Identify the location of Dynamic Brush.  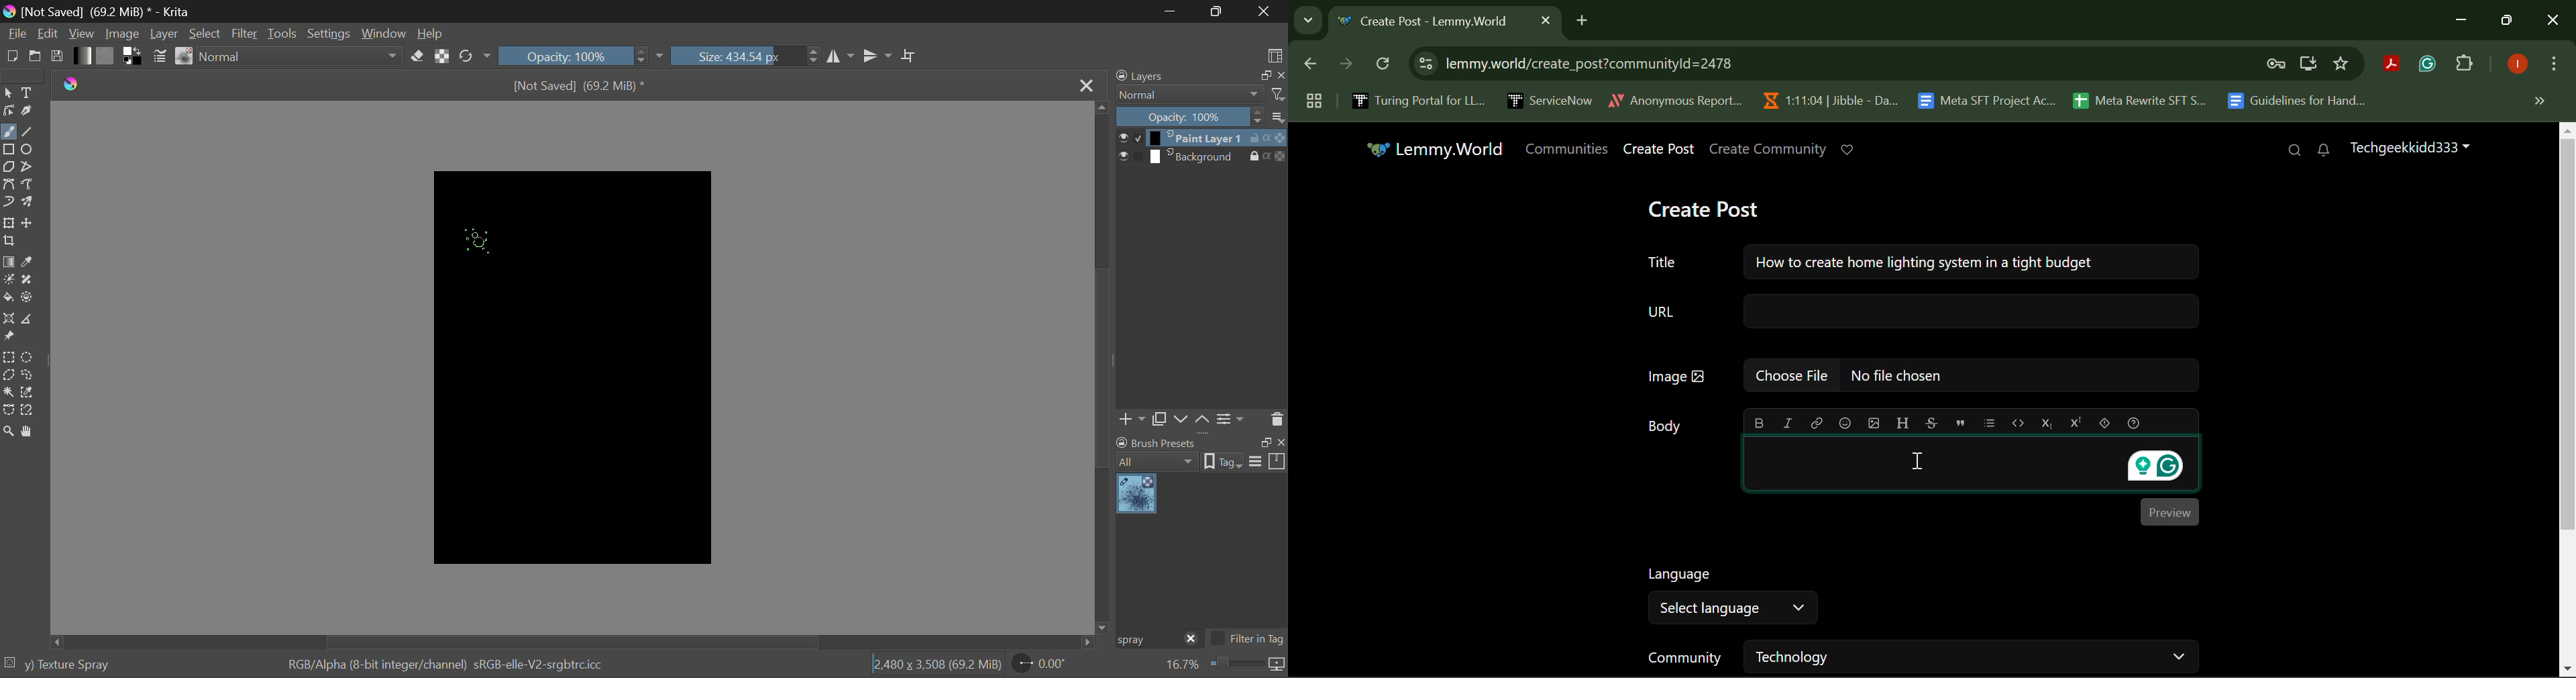
(8, 201).